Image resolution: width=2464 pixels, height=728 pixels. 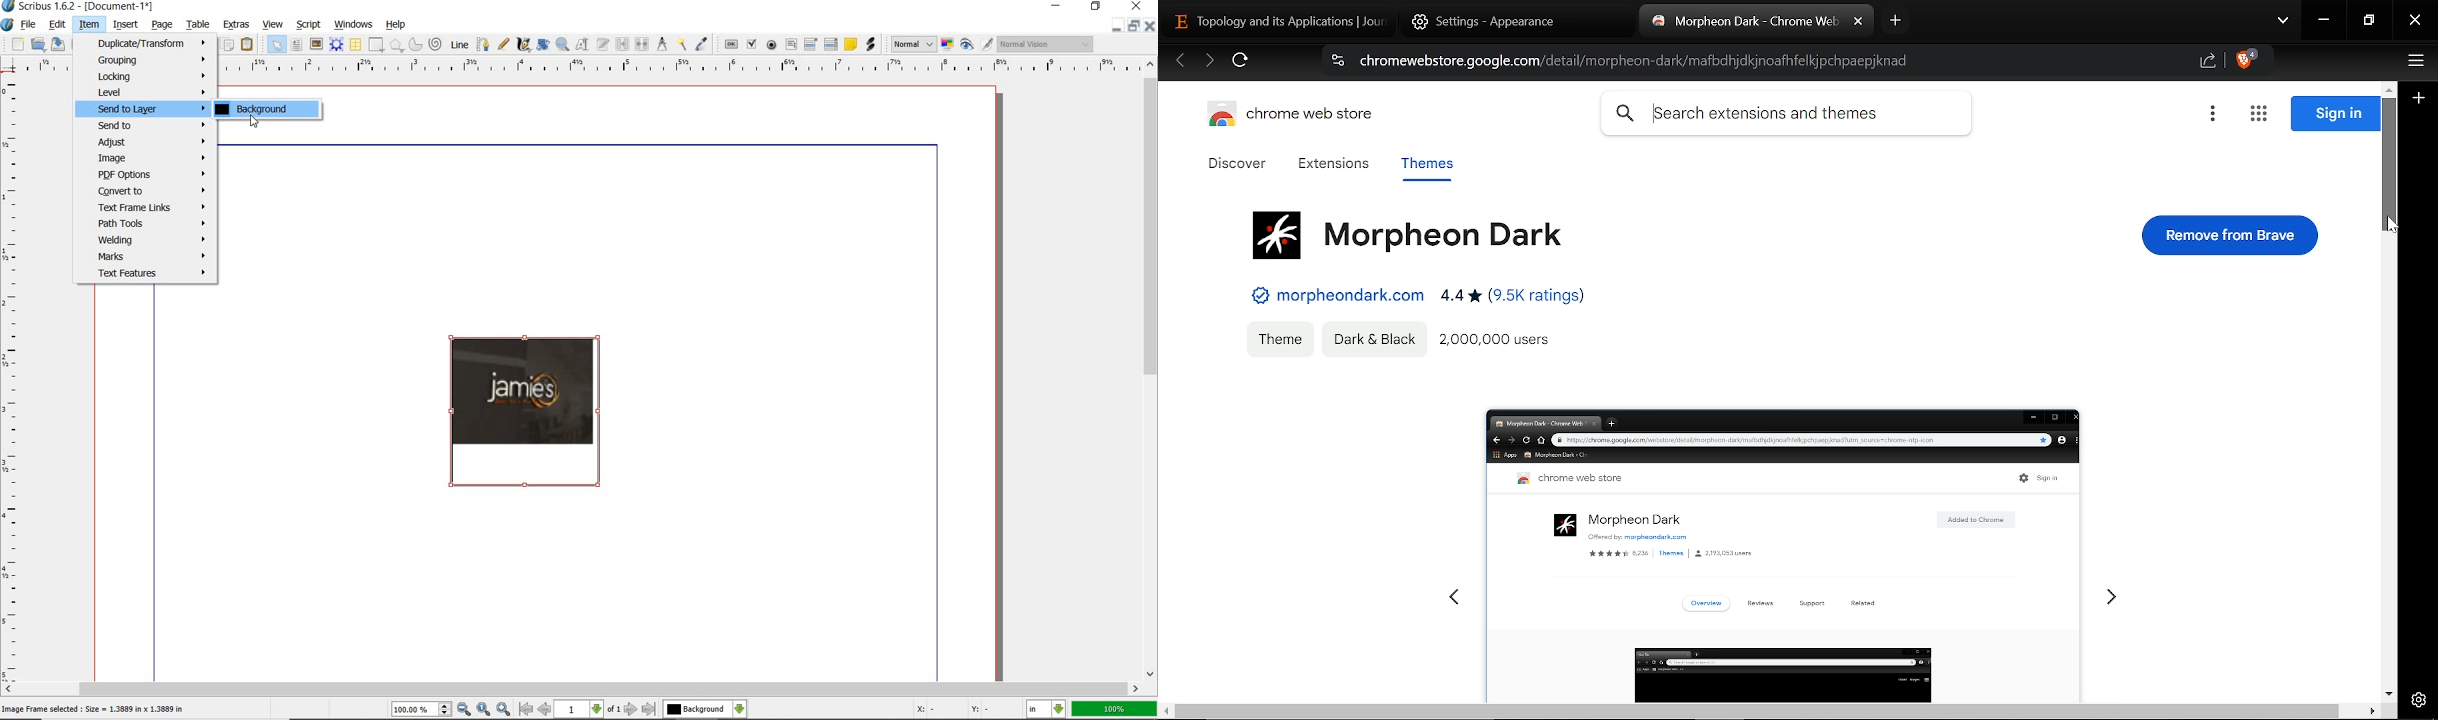 What do you see at coordinates (1132, 26) in the screenshot?
I see `Minimize` at bounding box center [1132, 26].